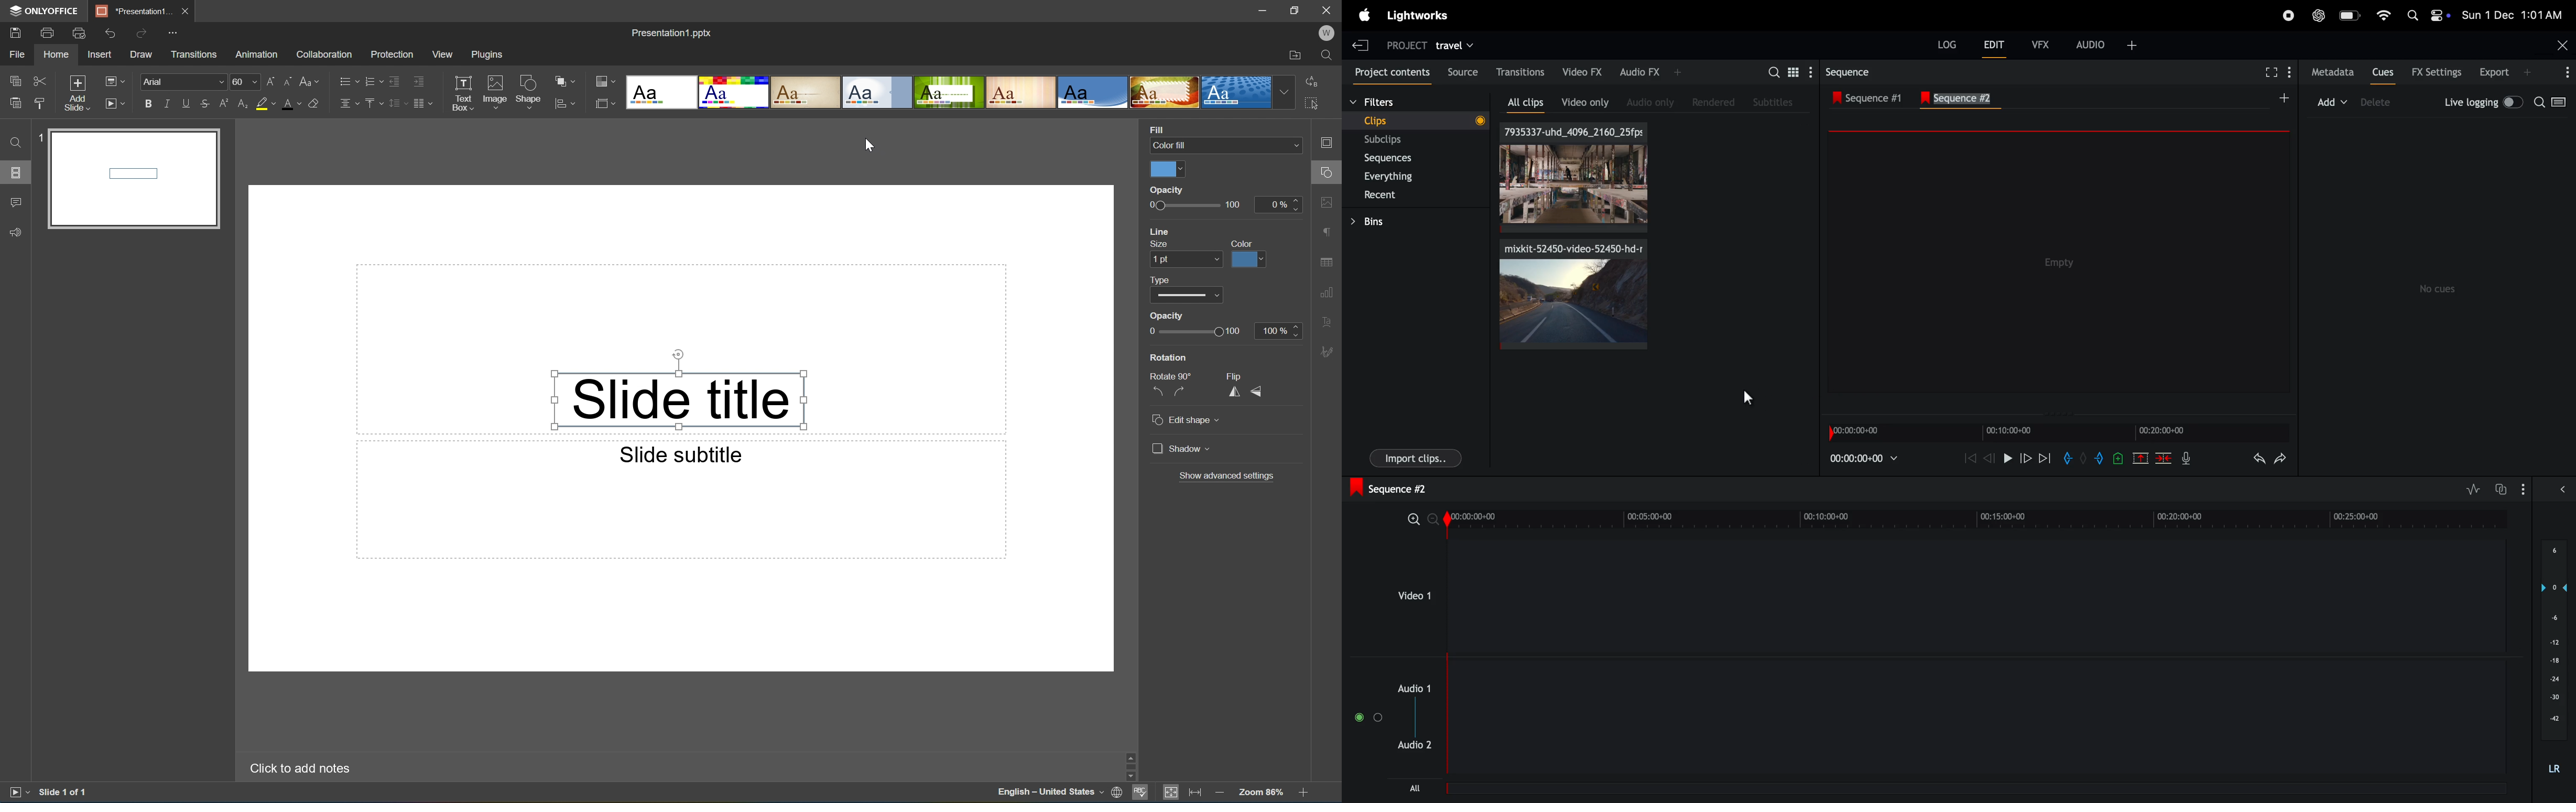 Image resolution: width=2576 pixels, height=812 pixels. I want to click on audio pitch, so click(2555, 662).